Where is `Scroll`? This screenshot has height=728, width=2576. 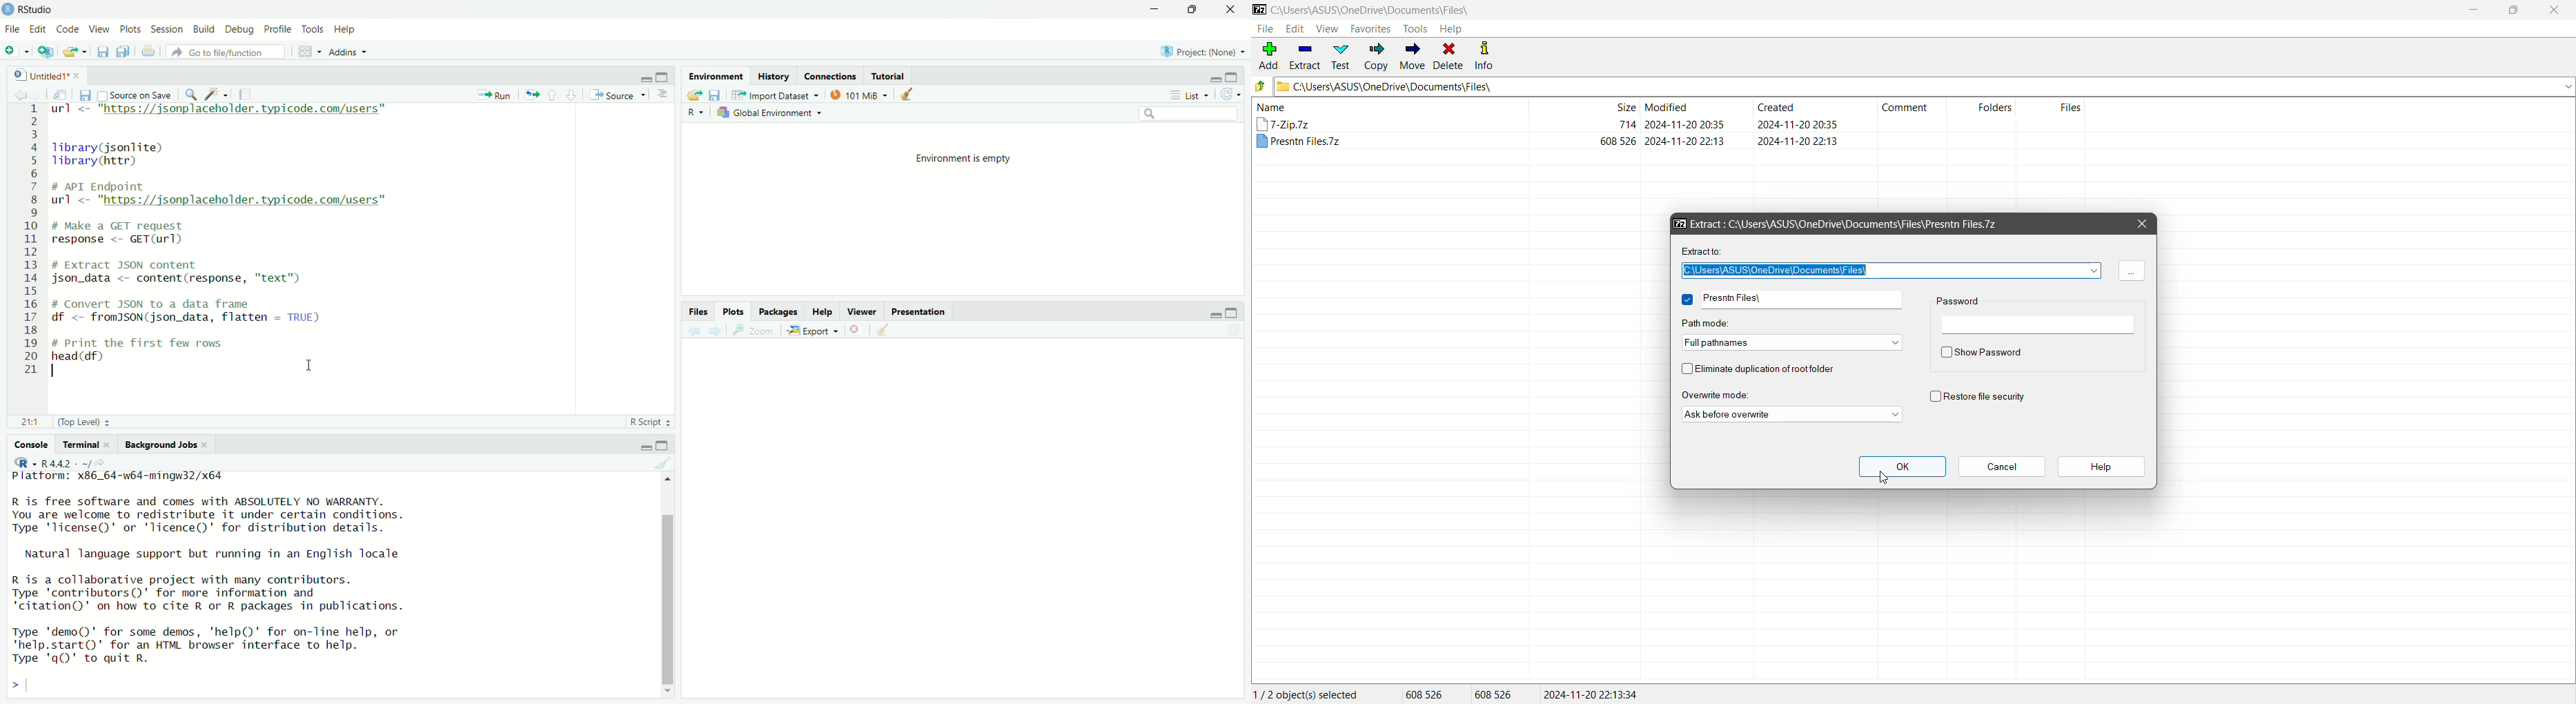
Scroll is located at coordinates (669, 585).